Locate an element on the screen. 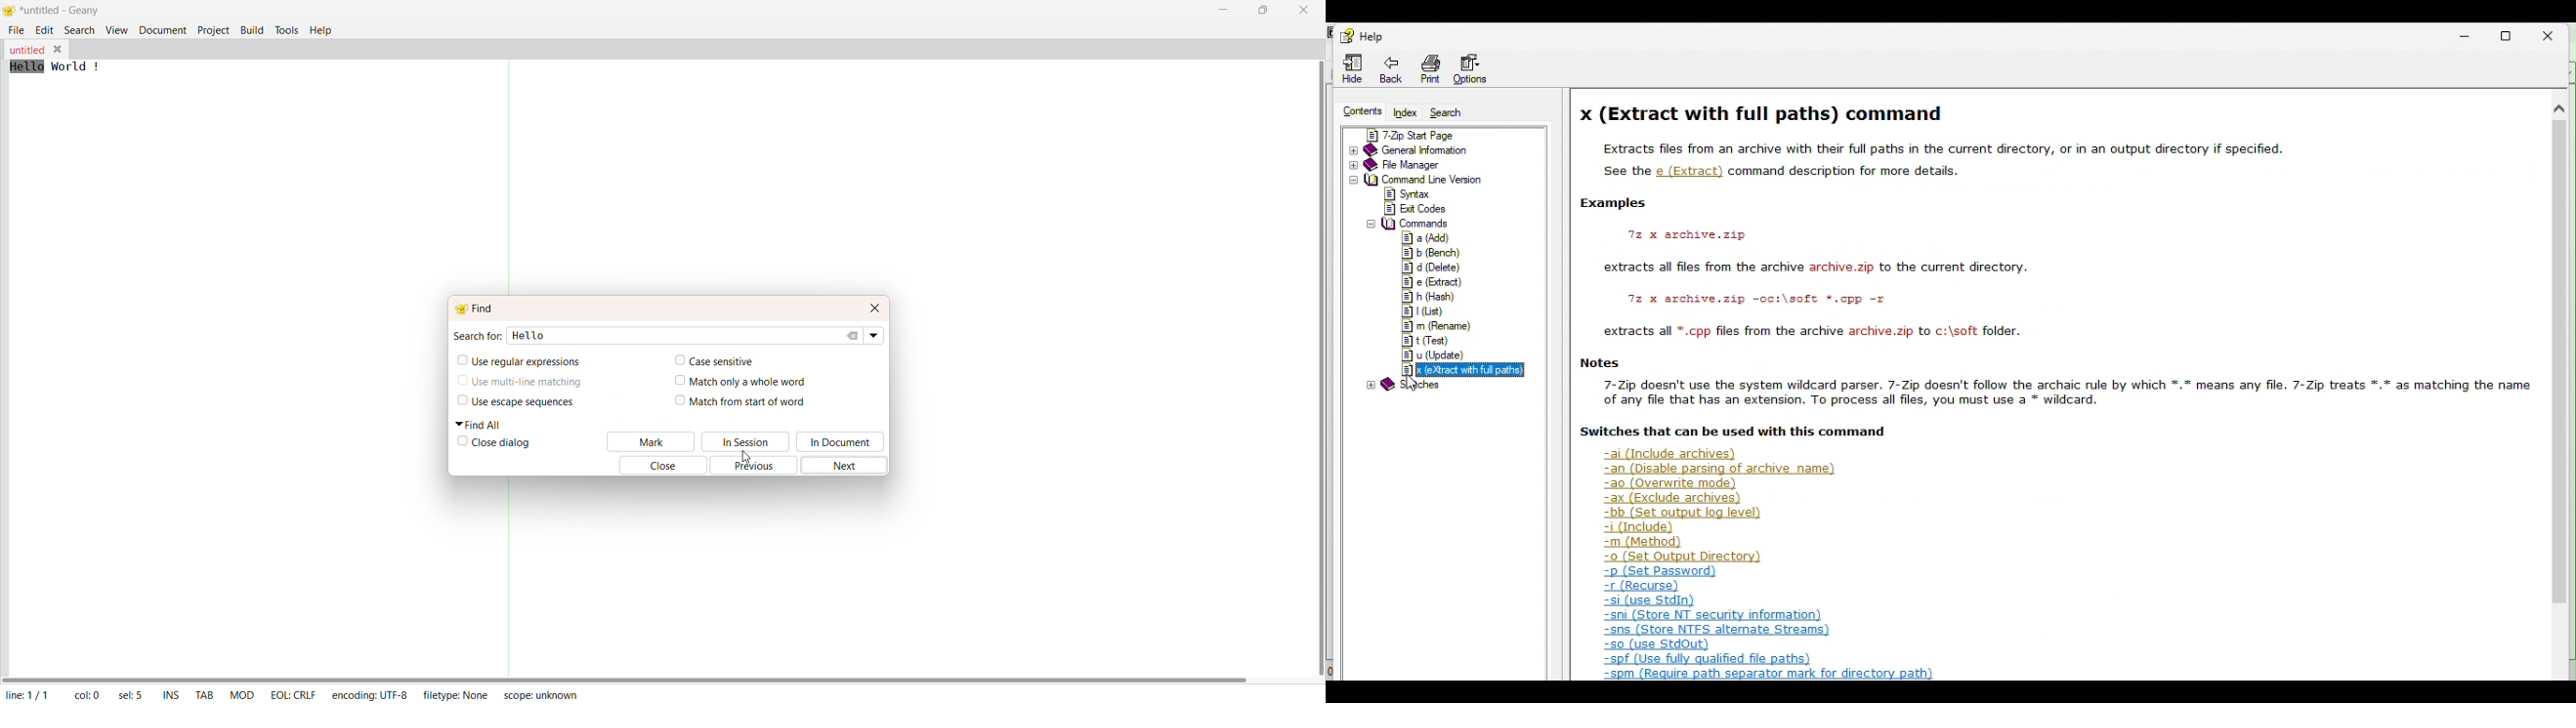 The width and height of the screenshot is (2576, 728). Print is located at coordinates (1428, 71).